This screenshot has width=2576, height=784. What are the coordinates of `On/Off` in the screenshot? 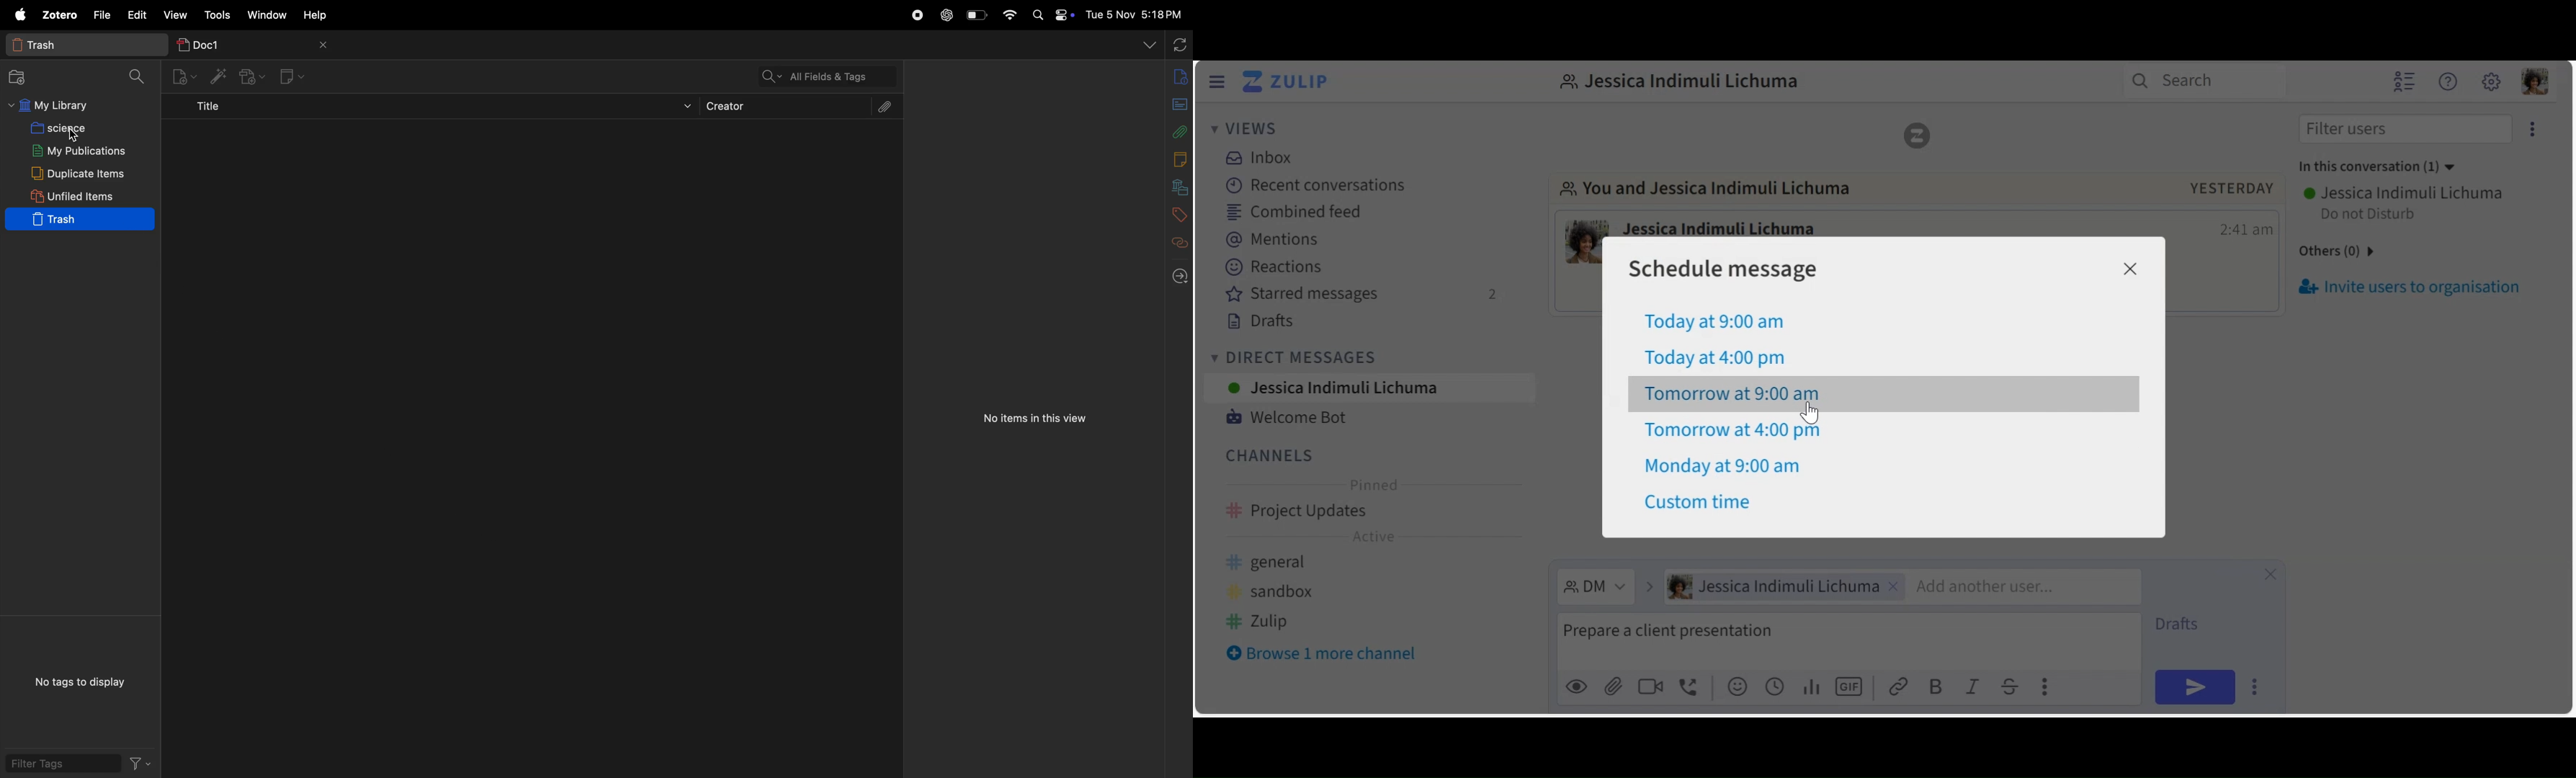 It's located at (1061, 15).